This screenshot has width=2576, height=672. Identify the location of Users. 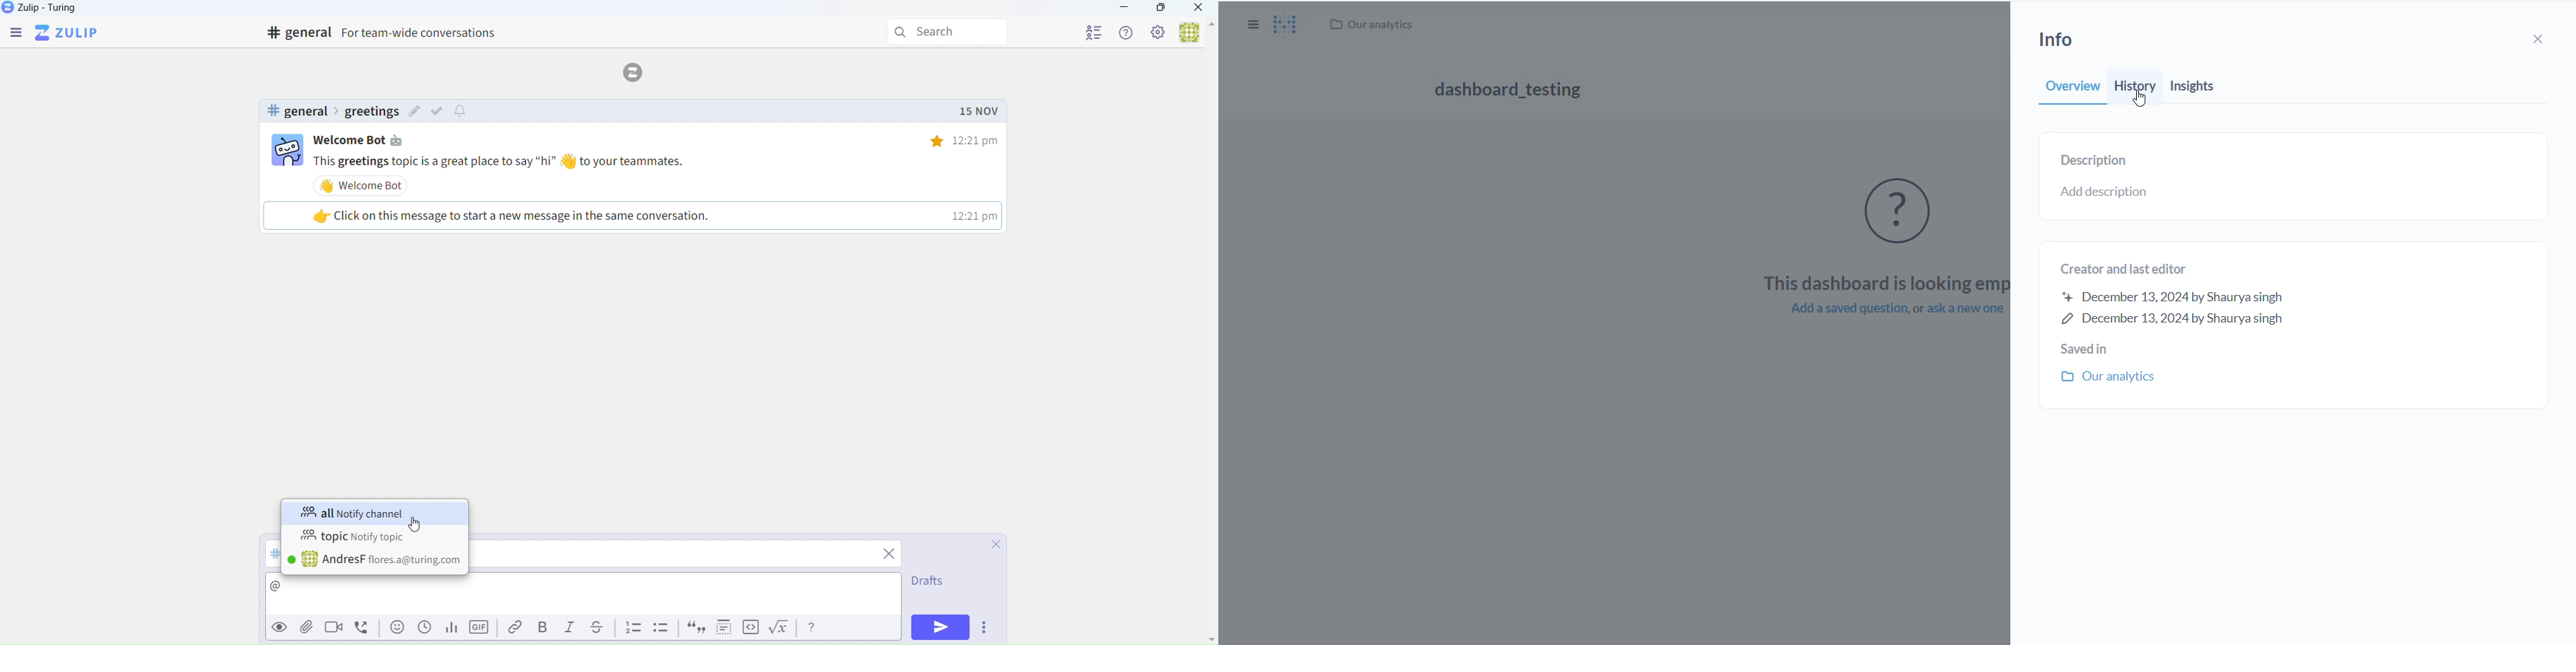
(1196, 34).